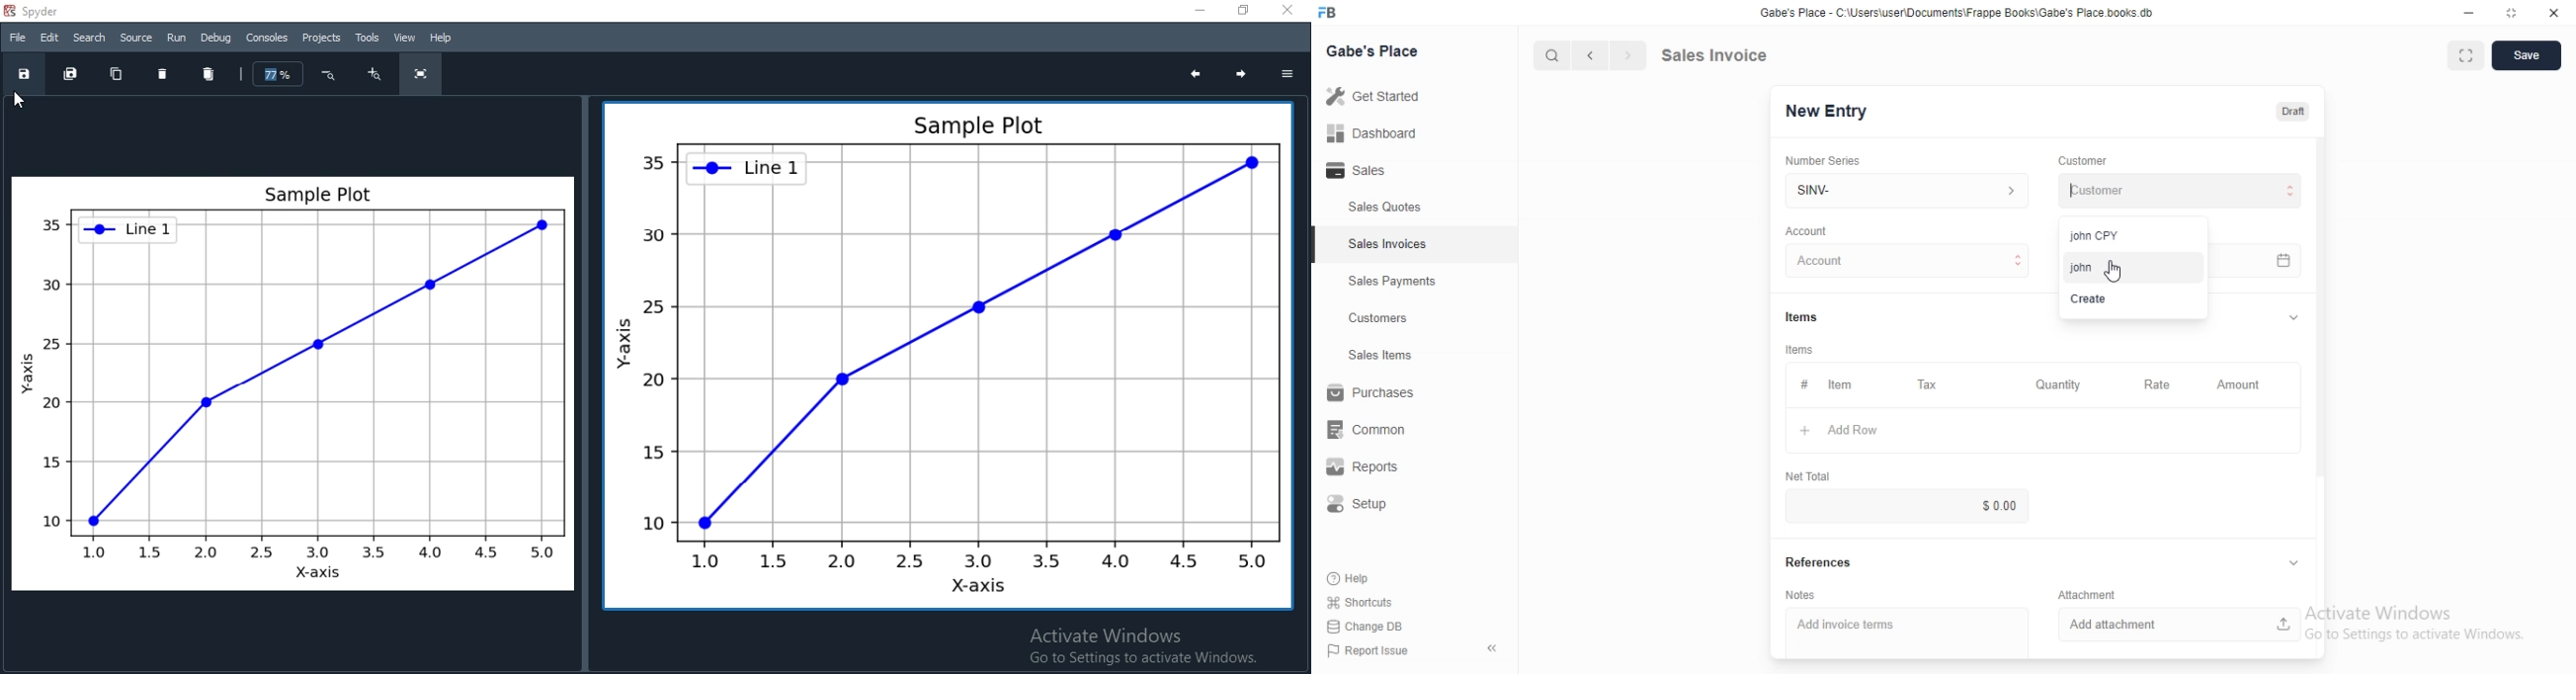 The image size is (2576, 700). What do you see at coordinates (2090, 593) in the screenshot?
I see `` at bounding box center [2090, 593].